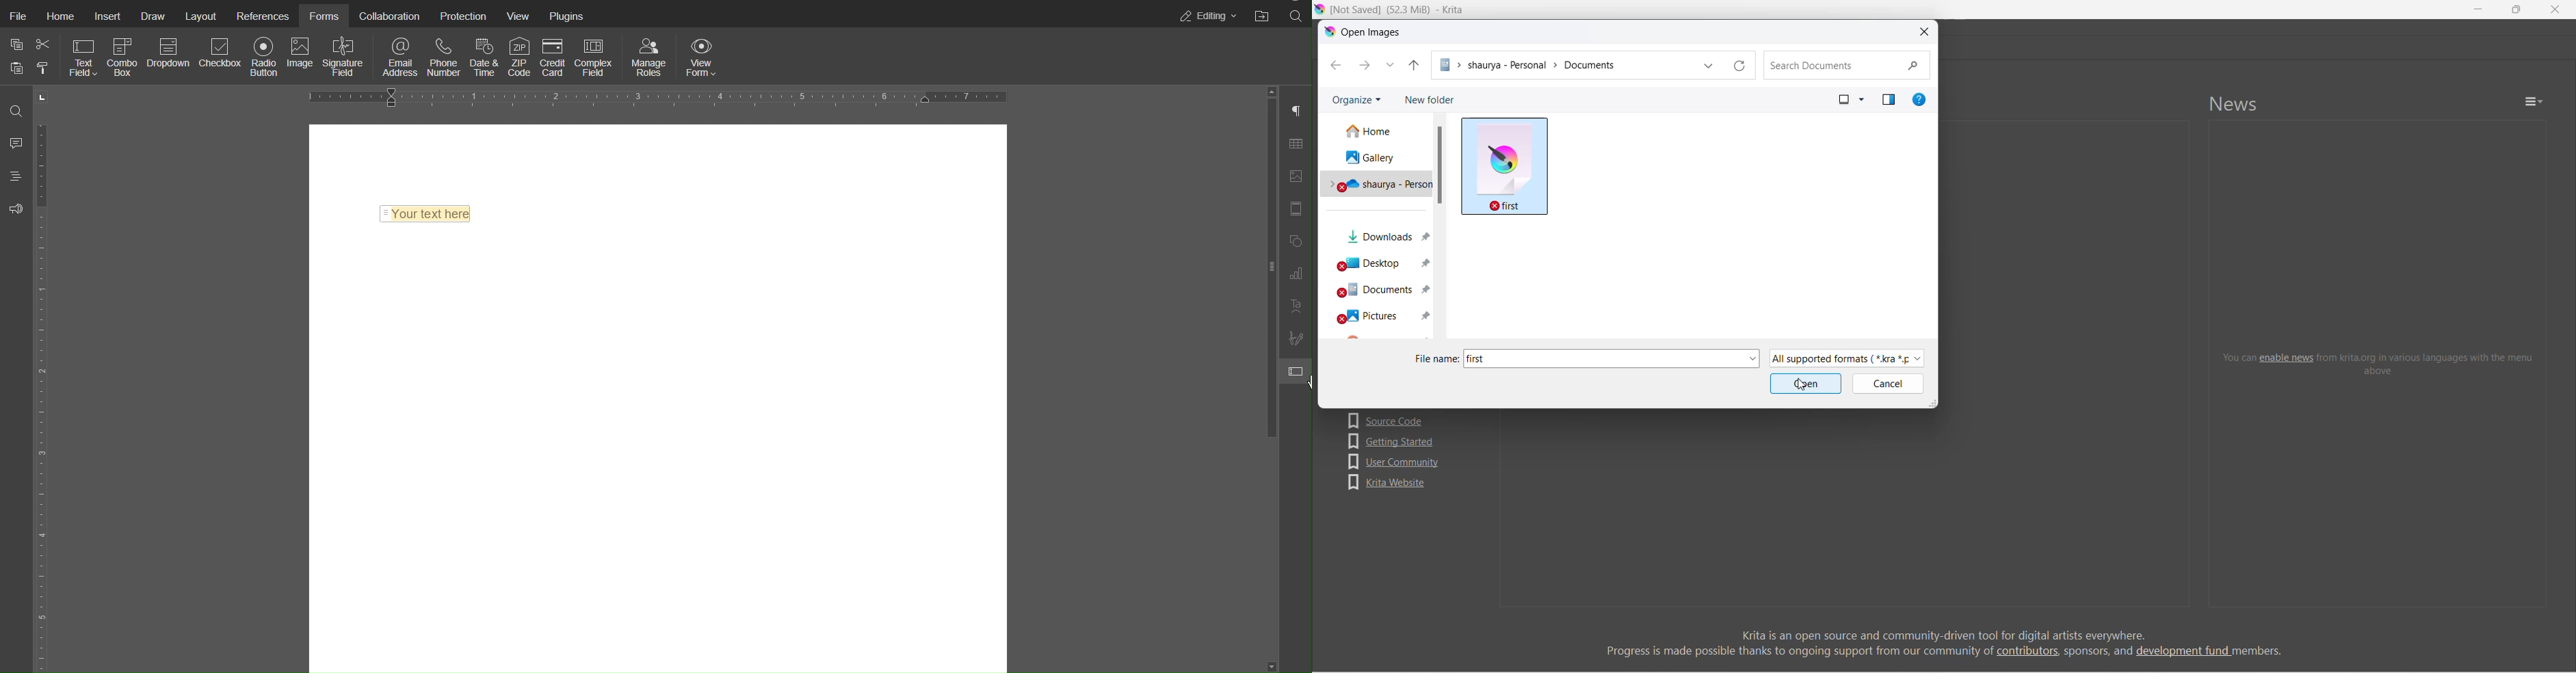  Describe the element at coordinates (1944, 643) in the screenshot. I see `information related krita software` at that location.